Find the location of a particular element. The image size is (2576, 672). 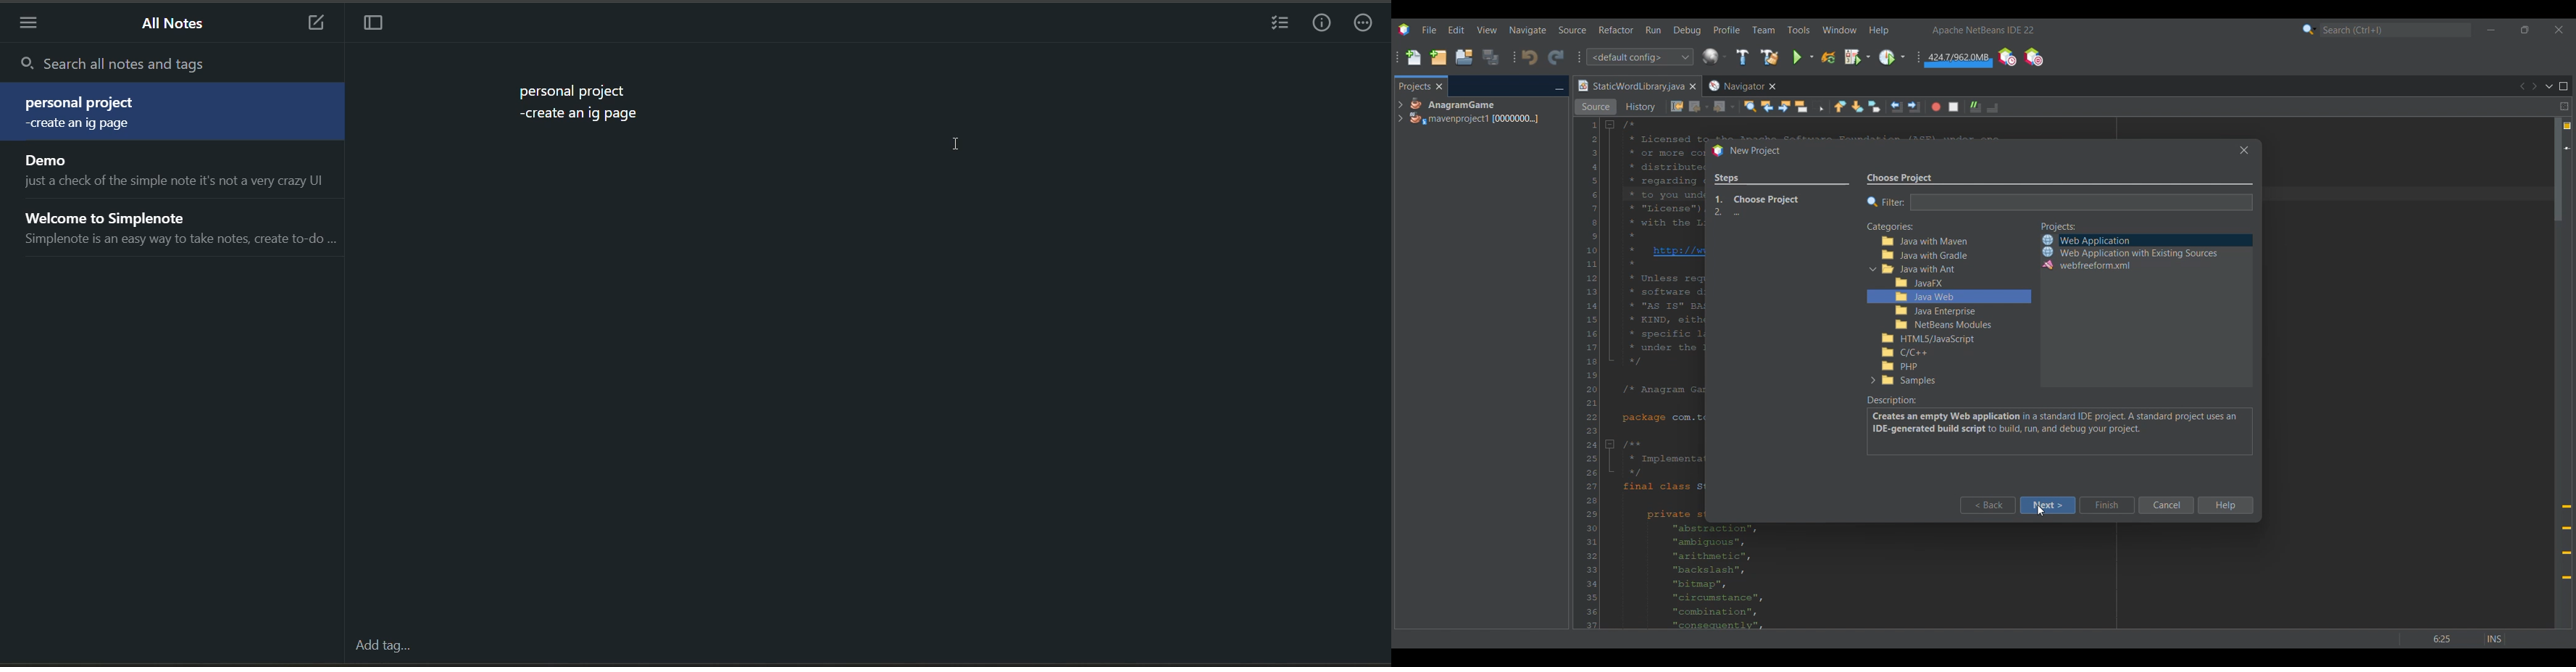

new note is located at coordinates (316, 25).